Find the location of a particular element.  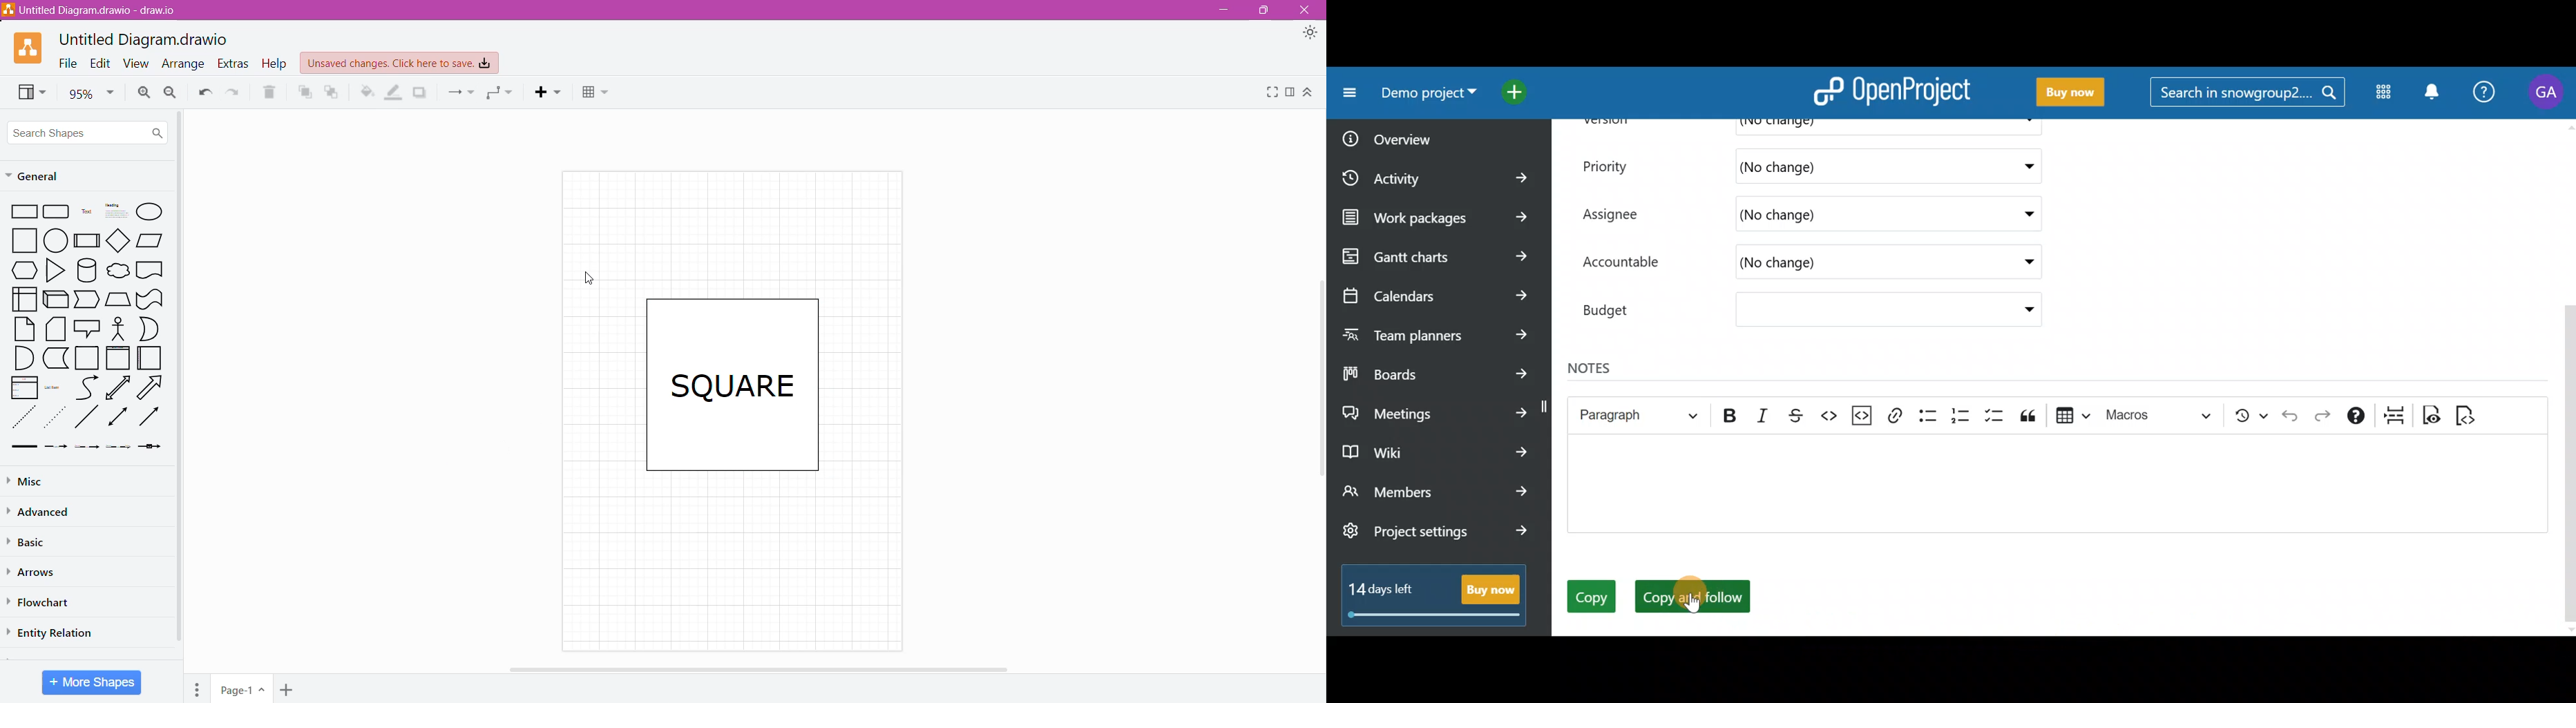

Trapezoid  is located at coordinates (88, 300).